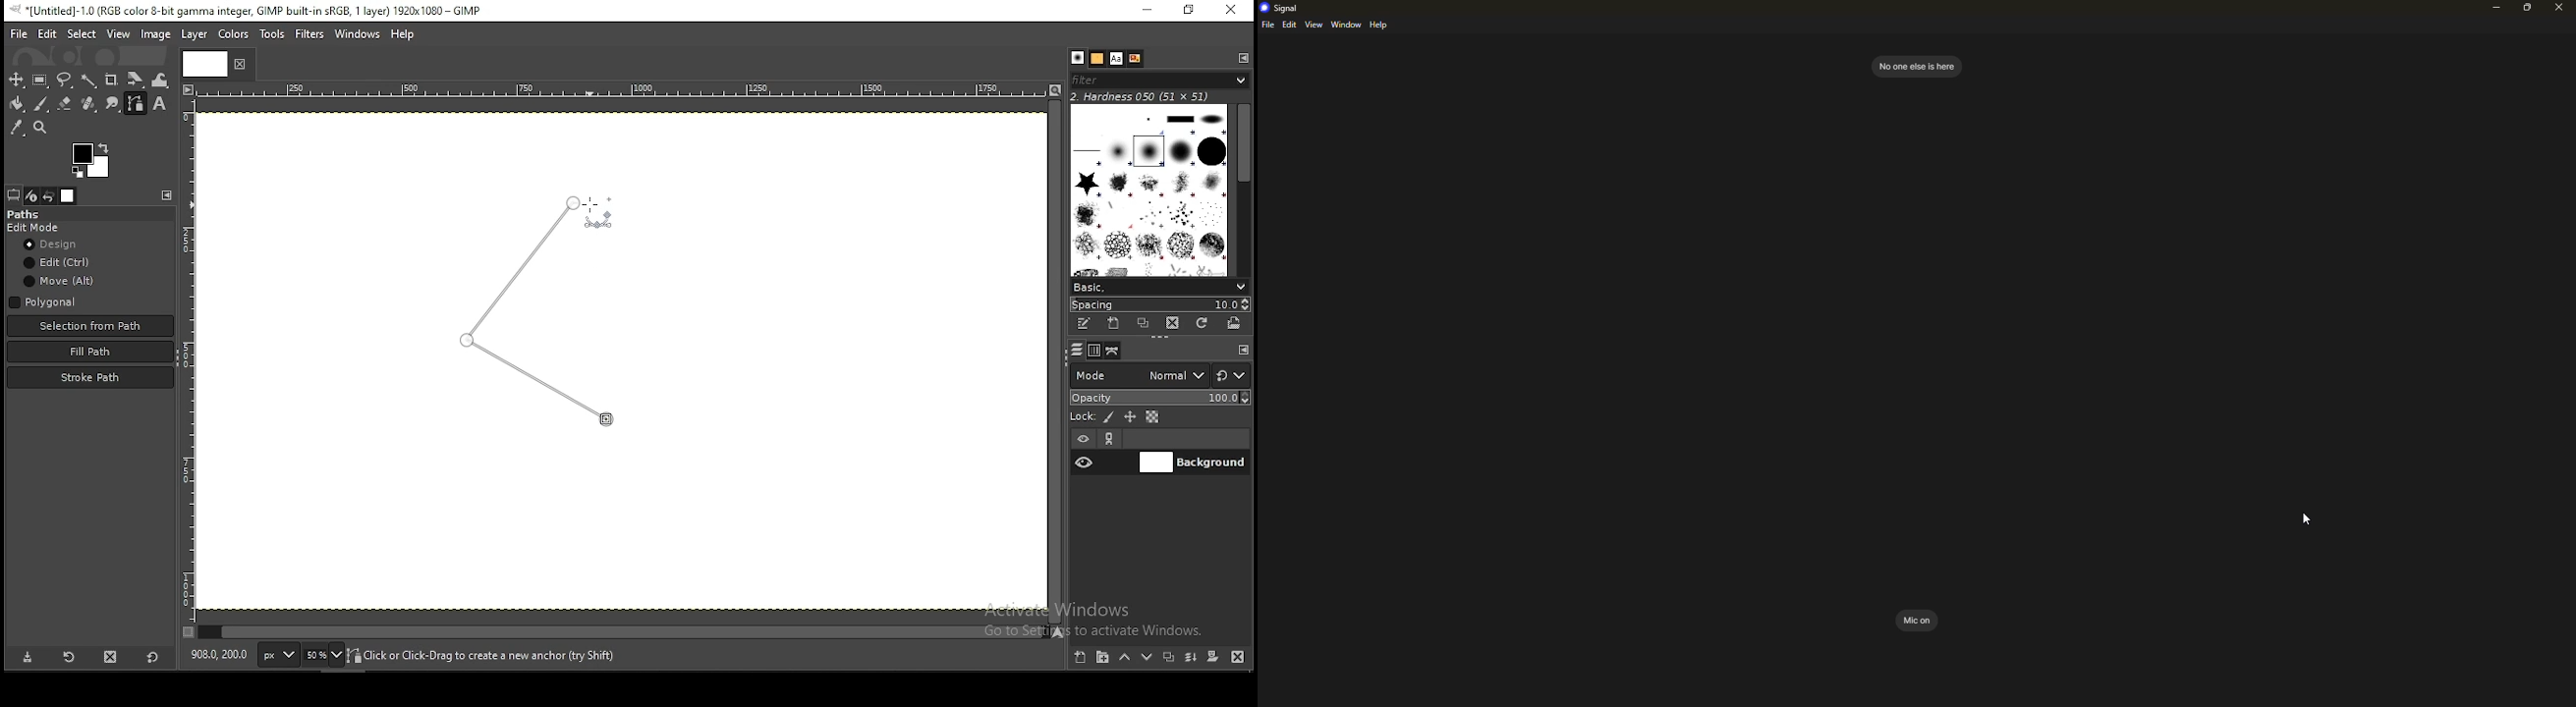 The width and height of the screenshot is (2576, 728). What do you see at coordinates (49, 195) in the screenshot?
I see `undo history` at bounding box center [49, 195].